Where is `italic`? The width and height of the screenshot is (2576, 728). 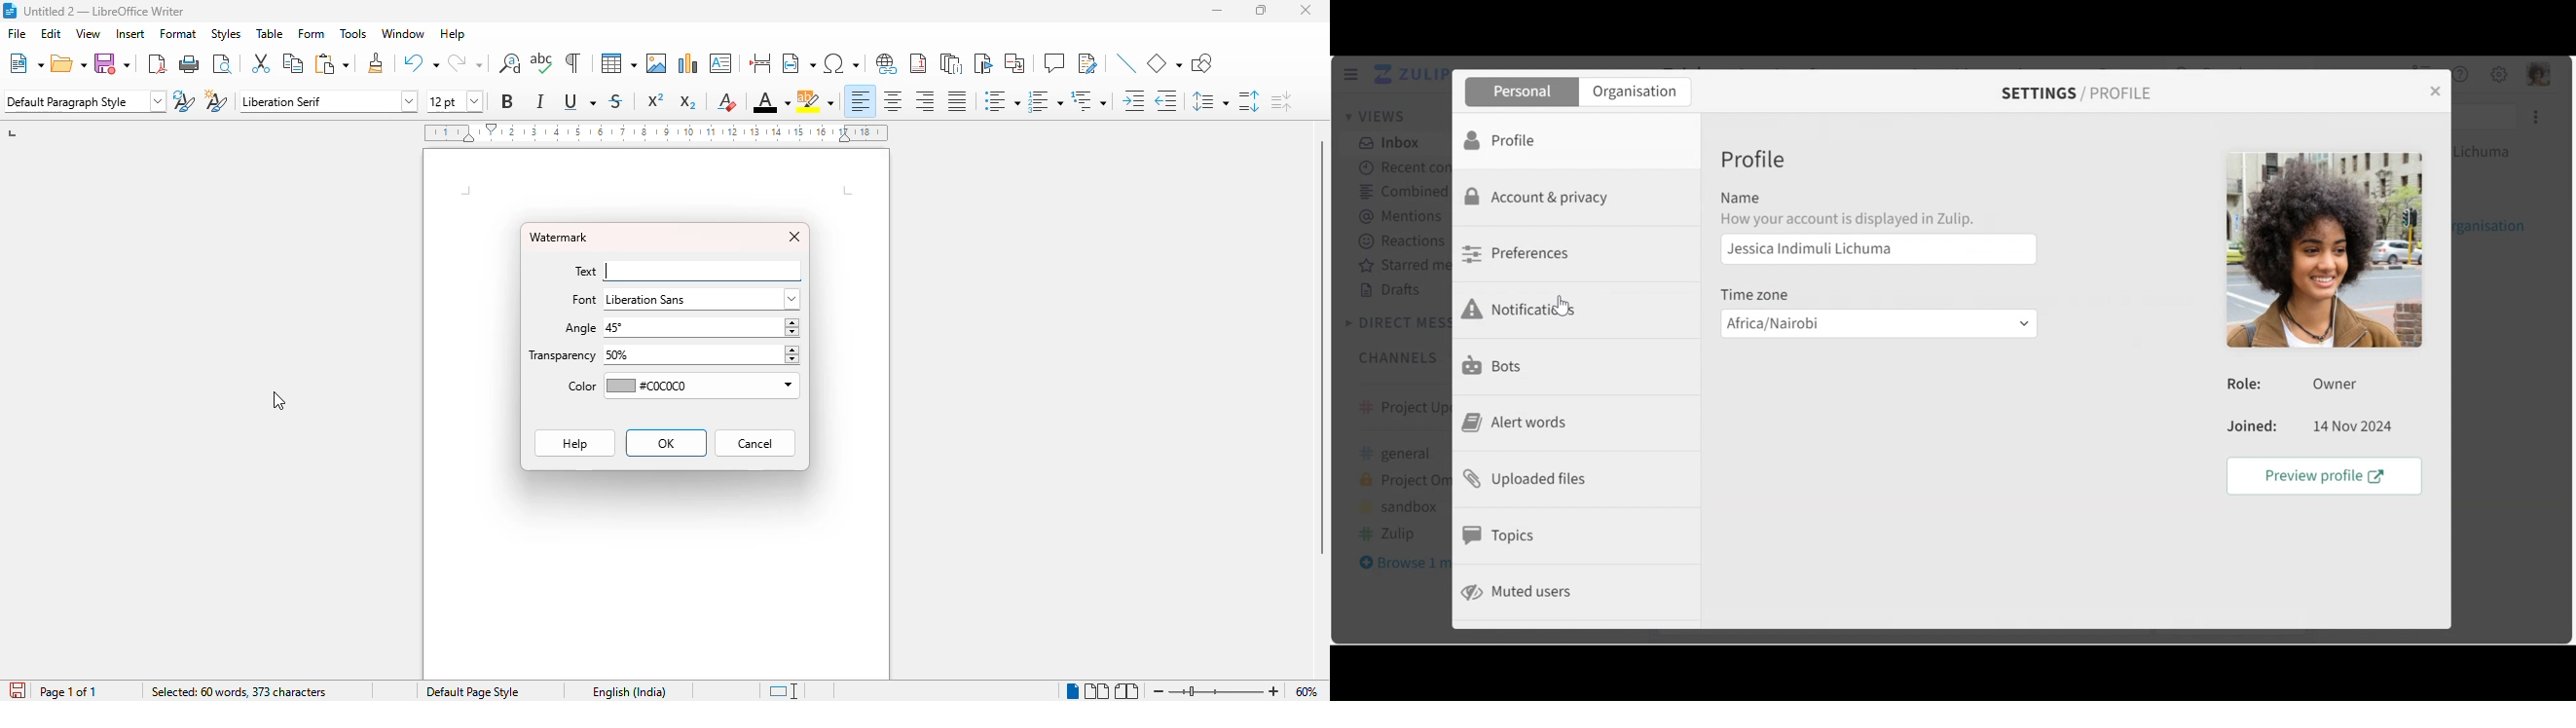
italic is located at coordinates (539, 101).